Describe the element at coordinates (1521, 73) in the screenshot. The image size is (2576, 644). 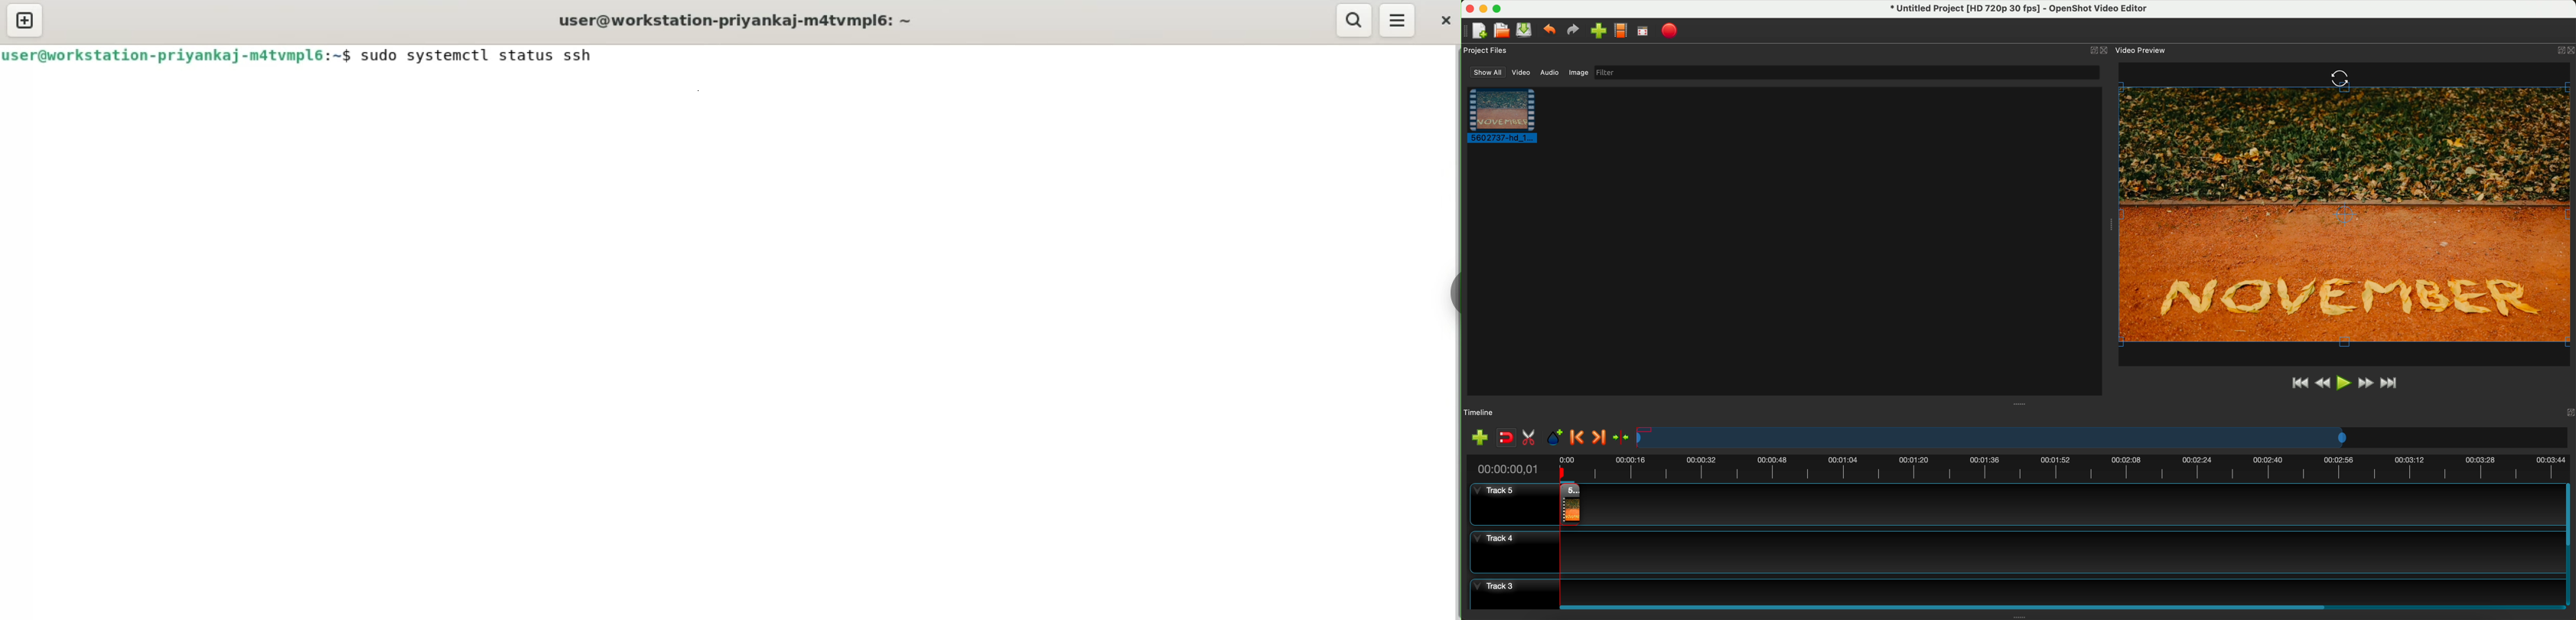
I see `video` at that location.